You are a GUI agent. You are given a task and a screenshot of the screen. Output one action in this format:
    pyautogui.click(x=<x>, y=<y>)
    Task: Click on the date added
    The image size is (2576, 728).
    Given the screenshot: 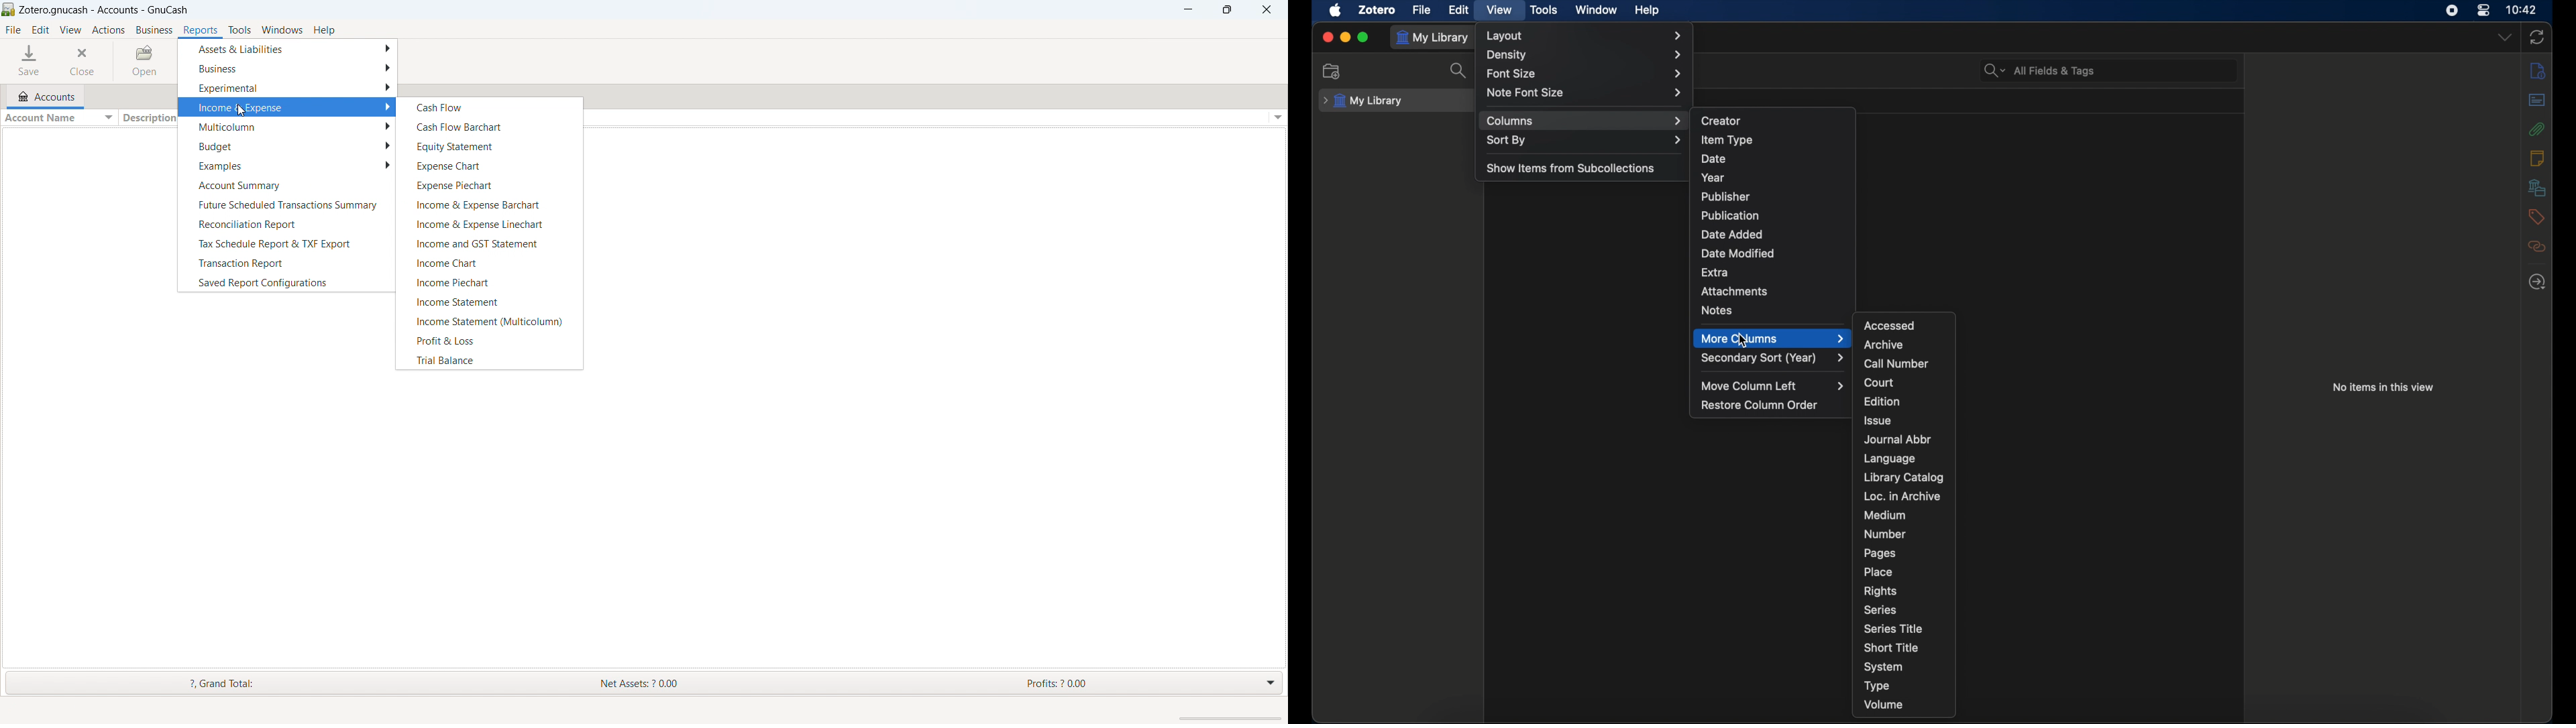 What is the action you would take?
    pyautogui.click(x=1731, y=234)
    